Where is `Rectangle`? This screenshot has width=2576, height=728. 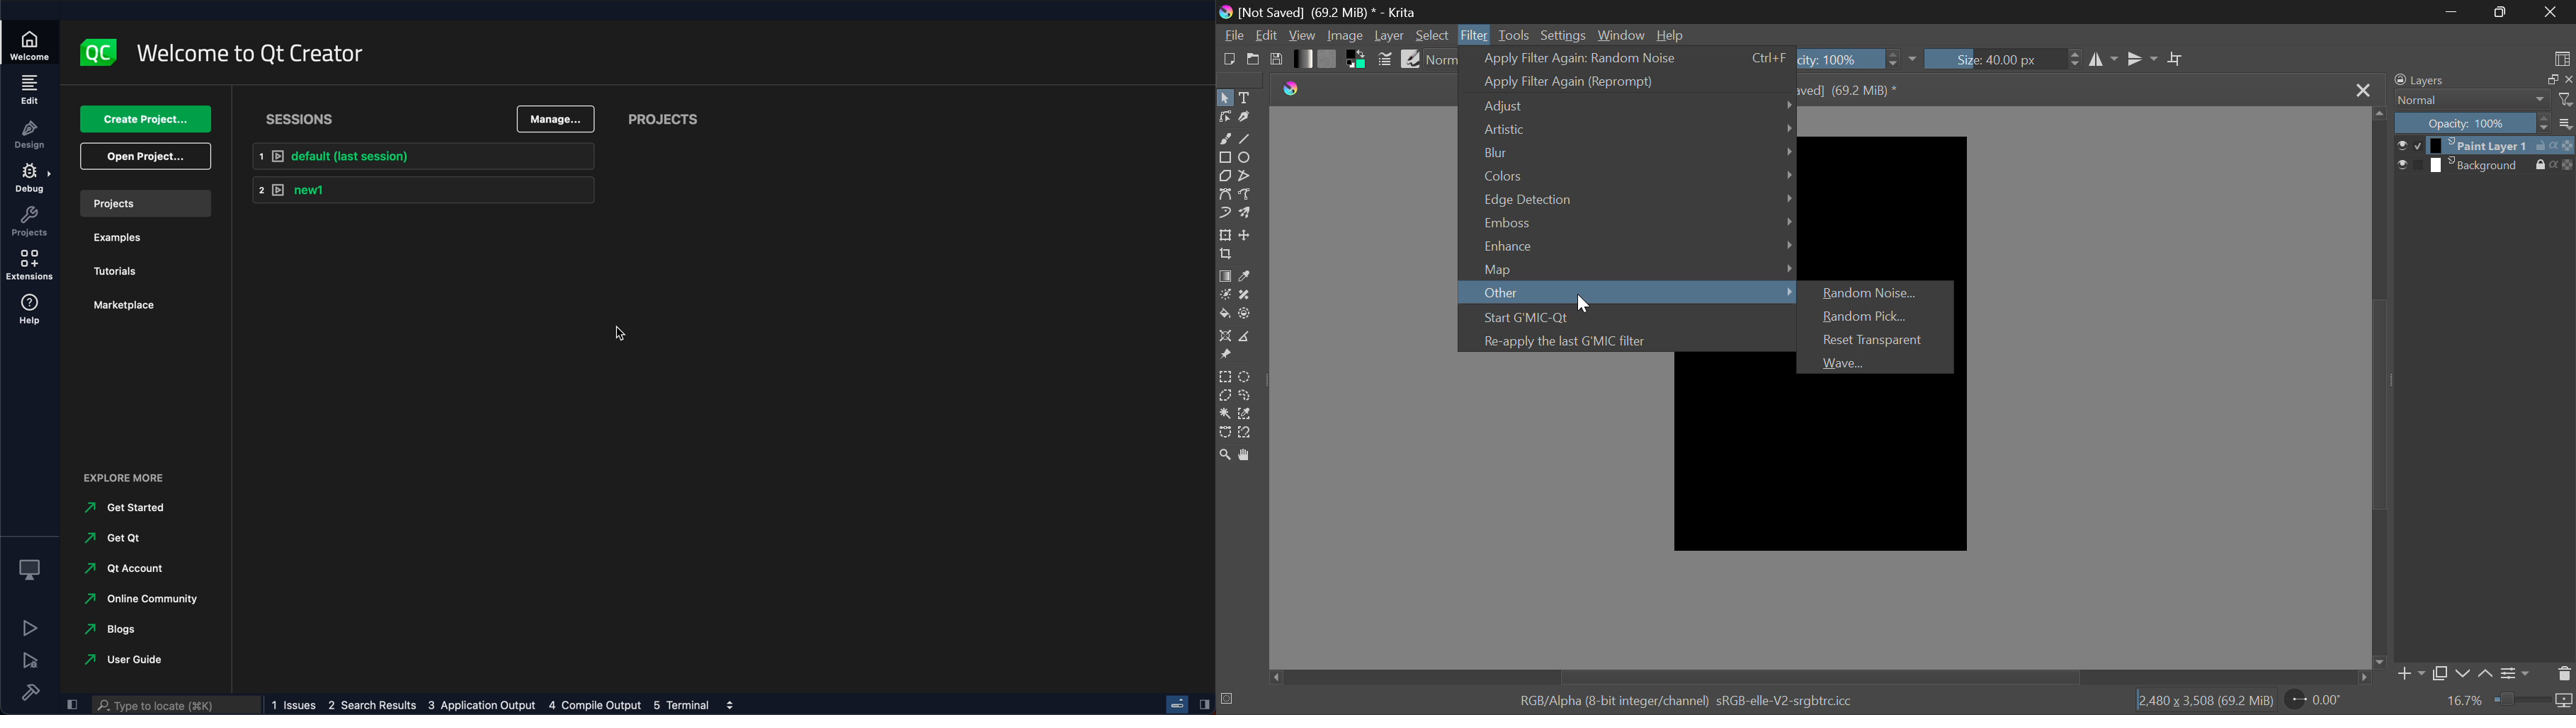
Rectangle is located at coordinates (1225, 156).